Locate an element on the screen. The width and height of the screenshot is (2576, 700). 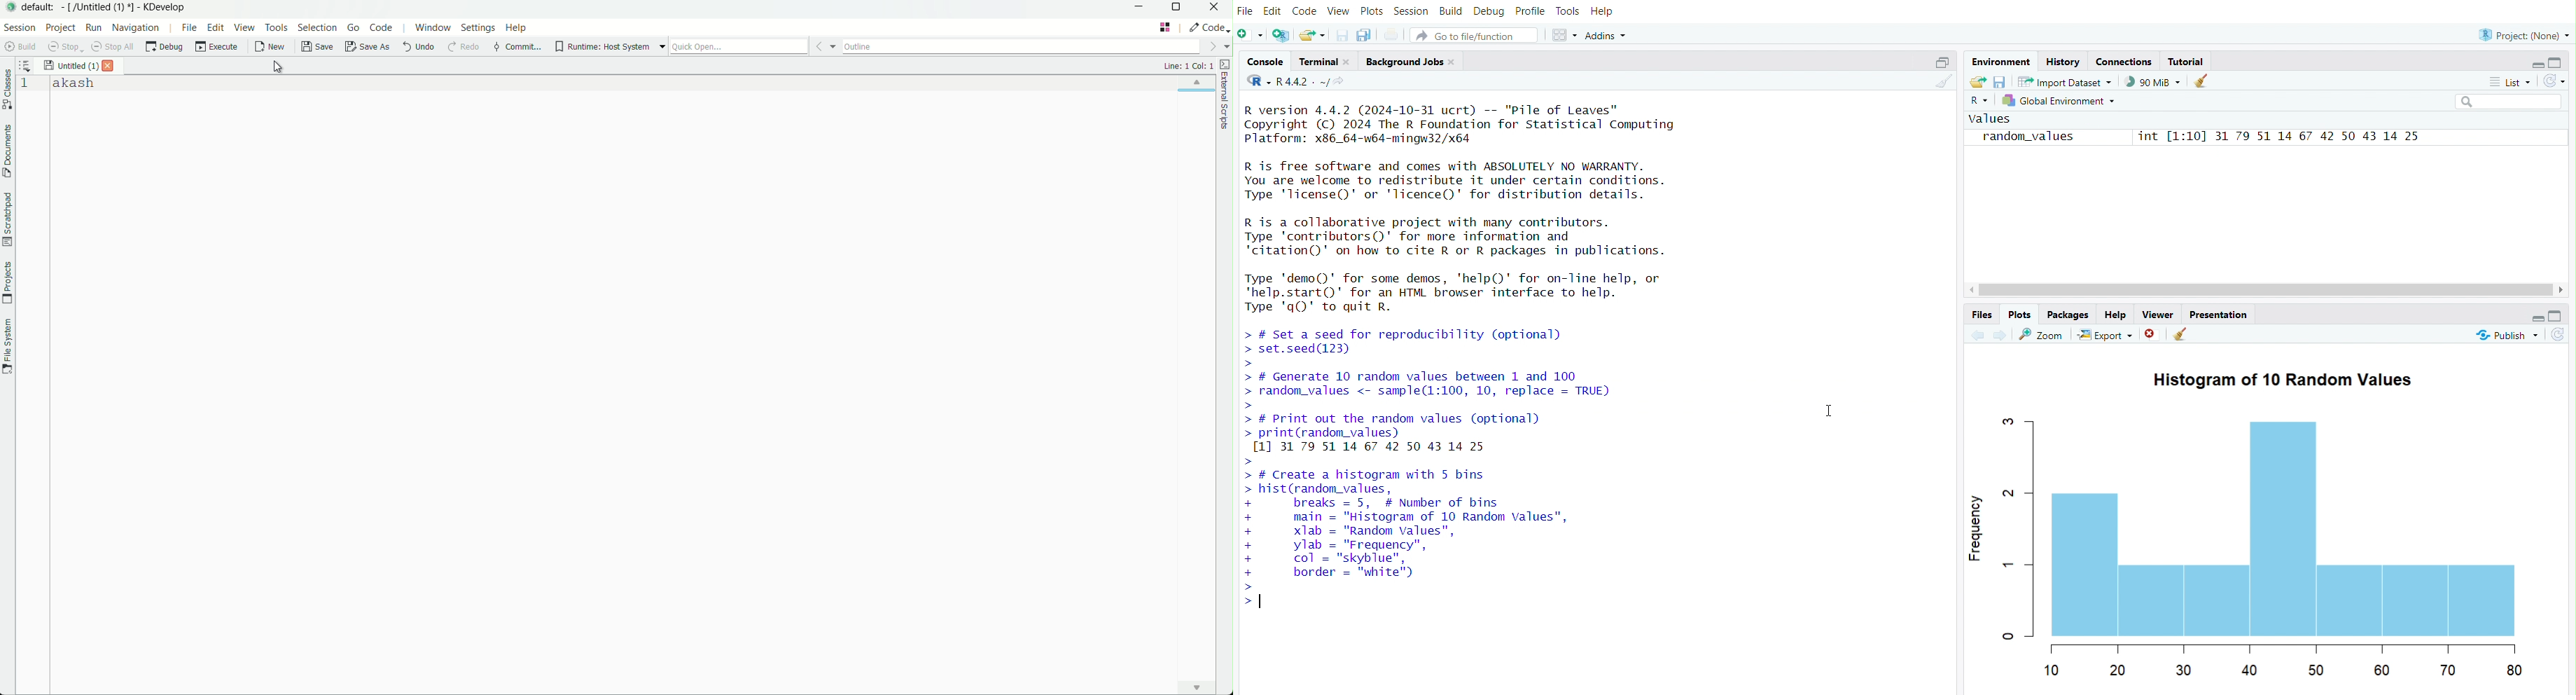
print the current file is located at coordinates (1393, 34).